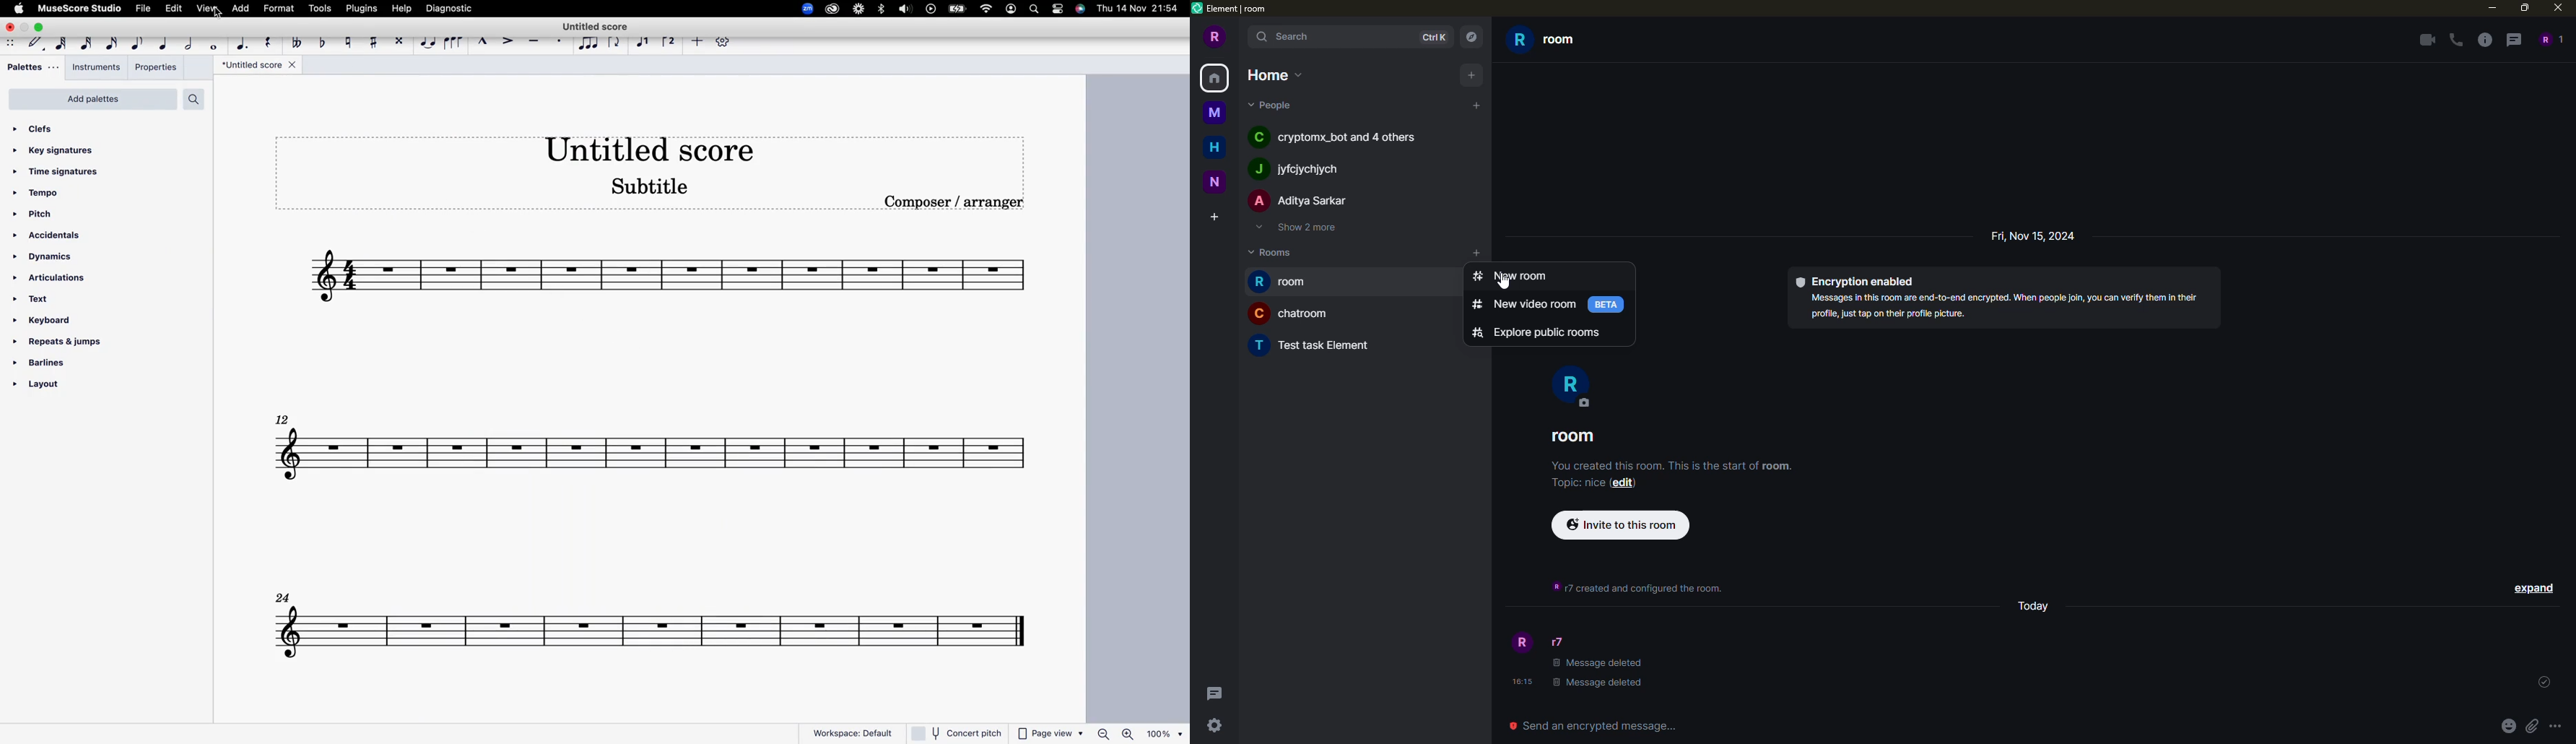  What do you see at coordinates (85, 44) in the screenshot?
I see `32nd note` at bounding box center [85, 44].